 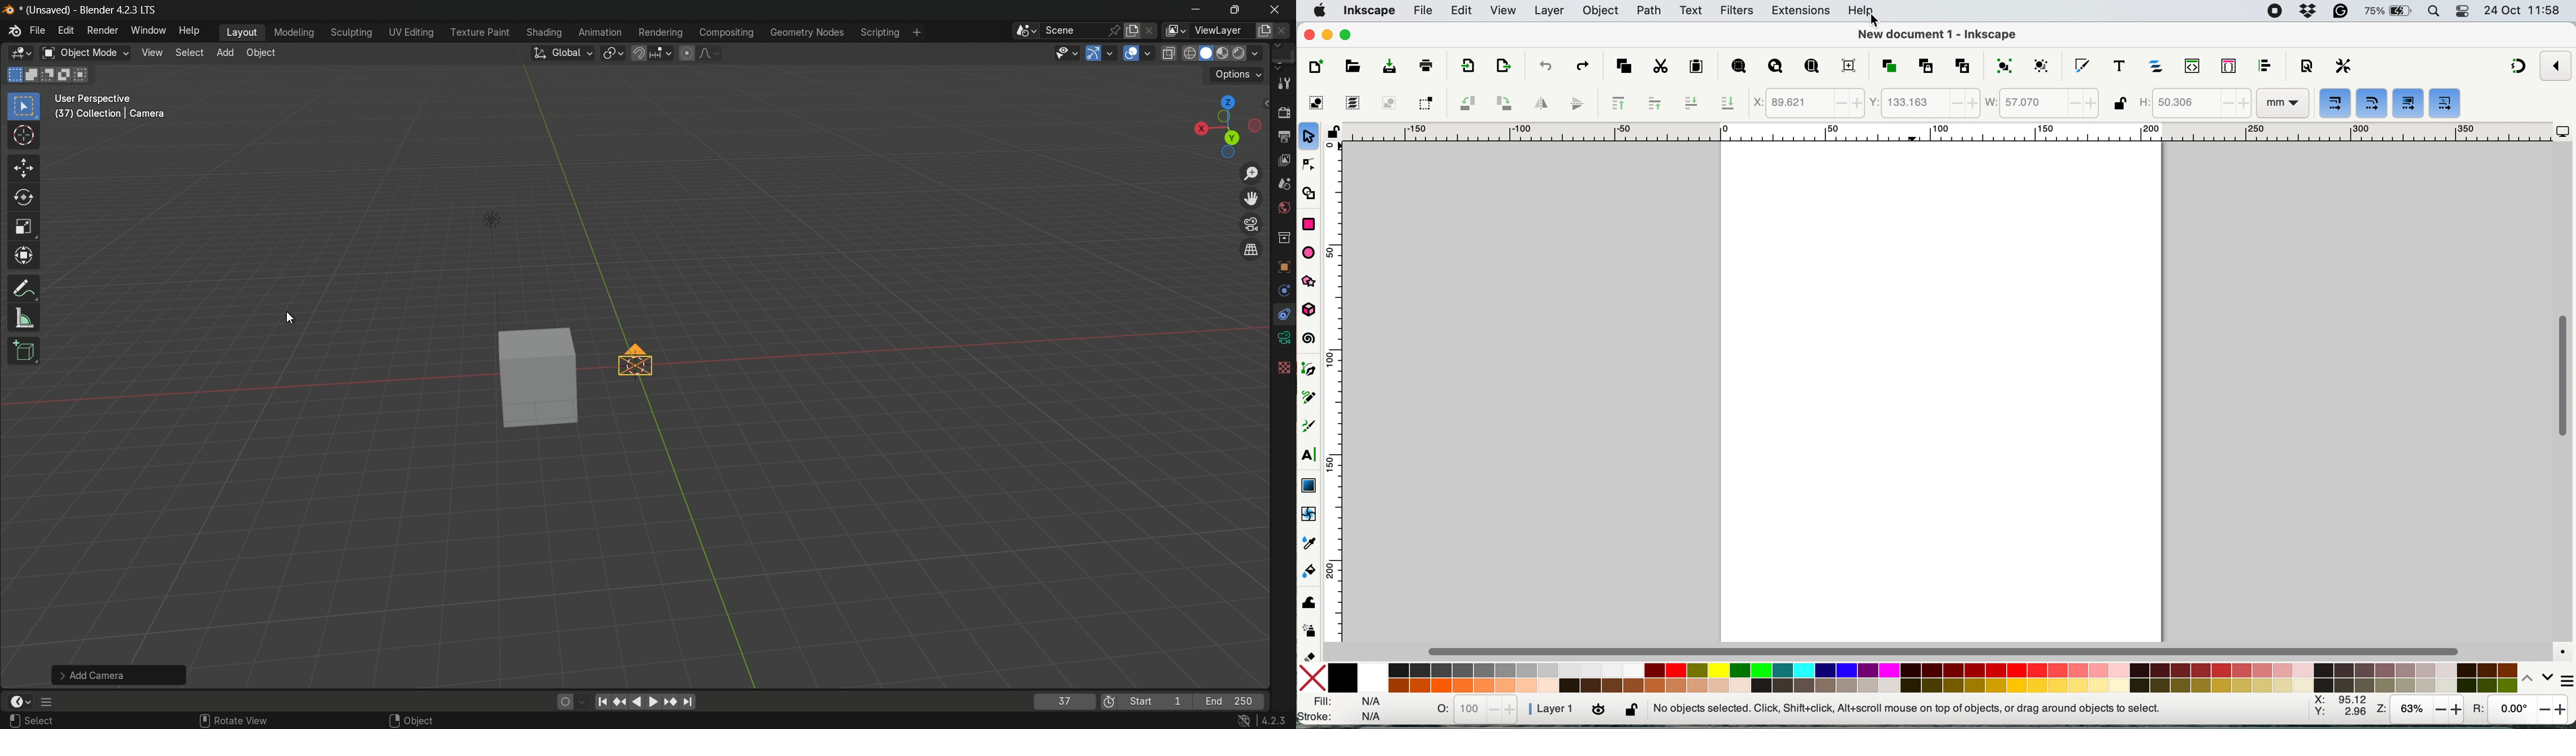 I want to click on spray tool, so click(x=1310, y=631).